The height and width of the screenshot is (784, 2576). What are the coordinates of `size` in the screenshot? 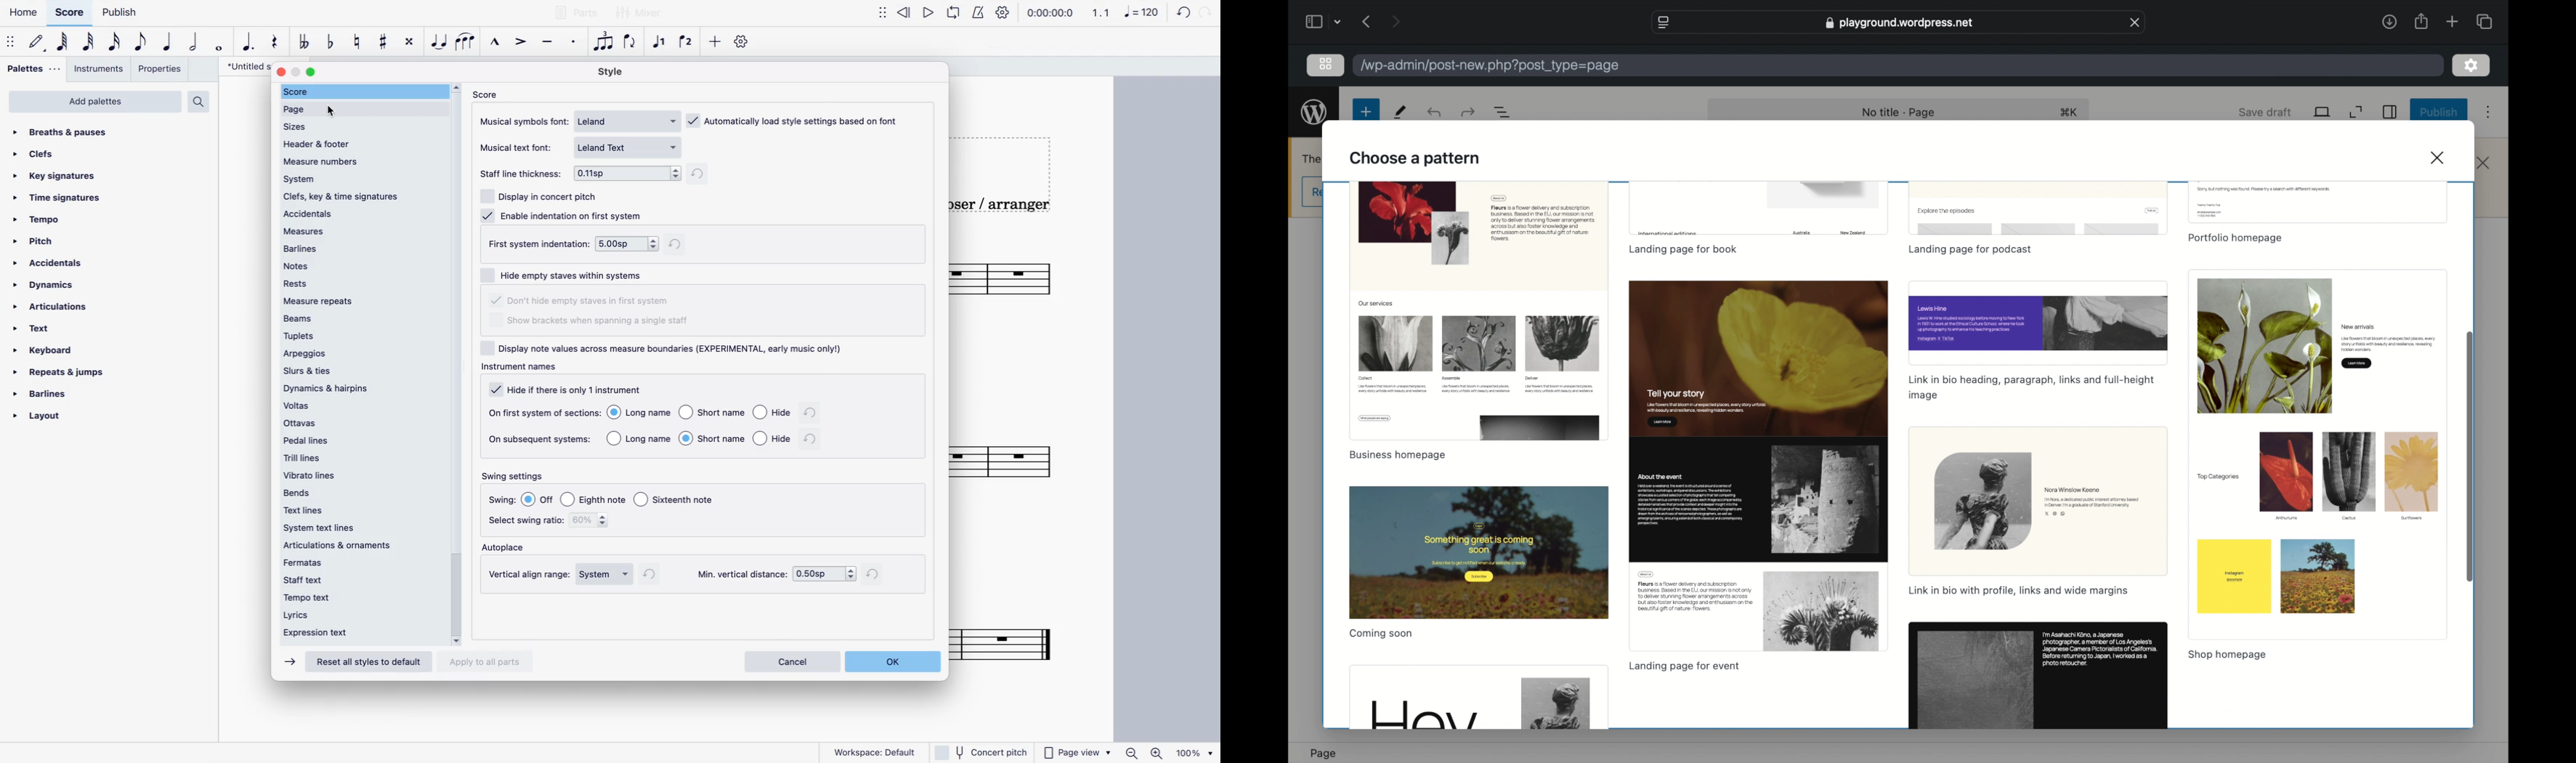 It's located at (626, 243).